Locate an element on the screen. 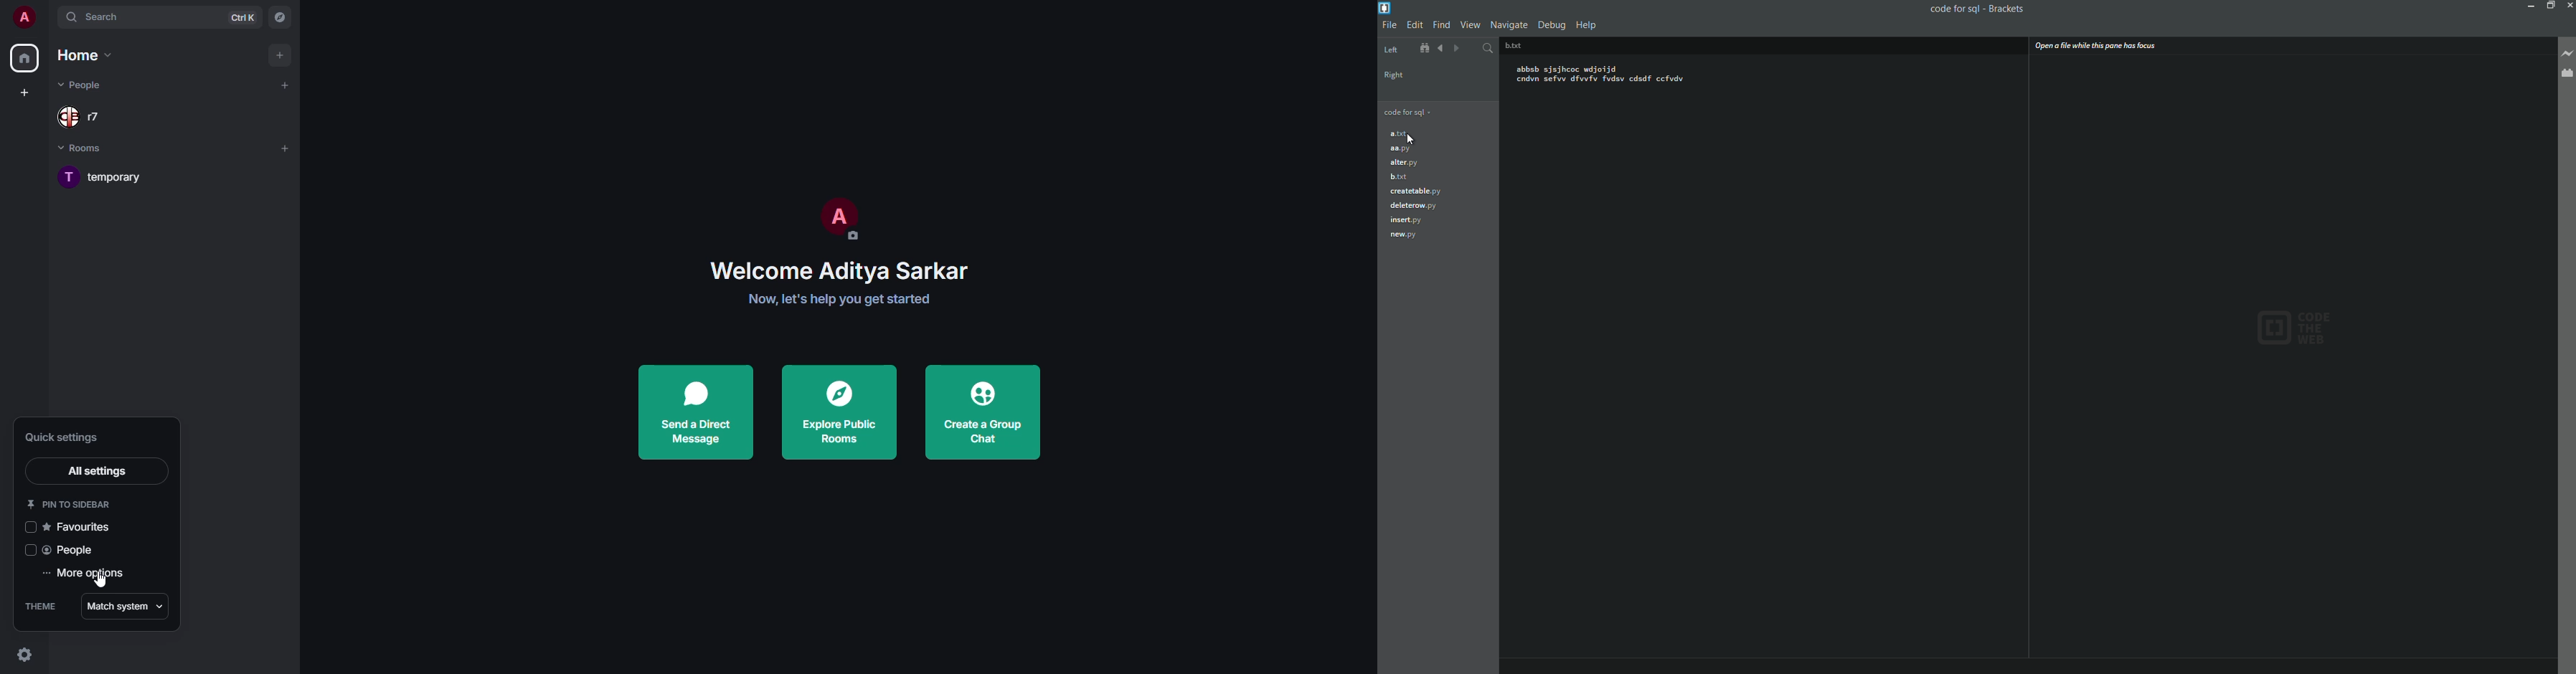  alter.py is located at coordinates (1404, 162).